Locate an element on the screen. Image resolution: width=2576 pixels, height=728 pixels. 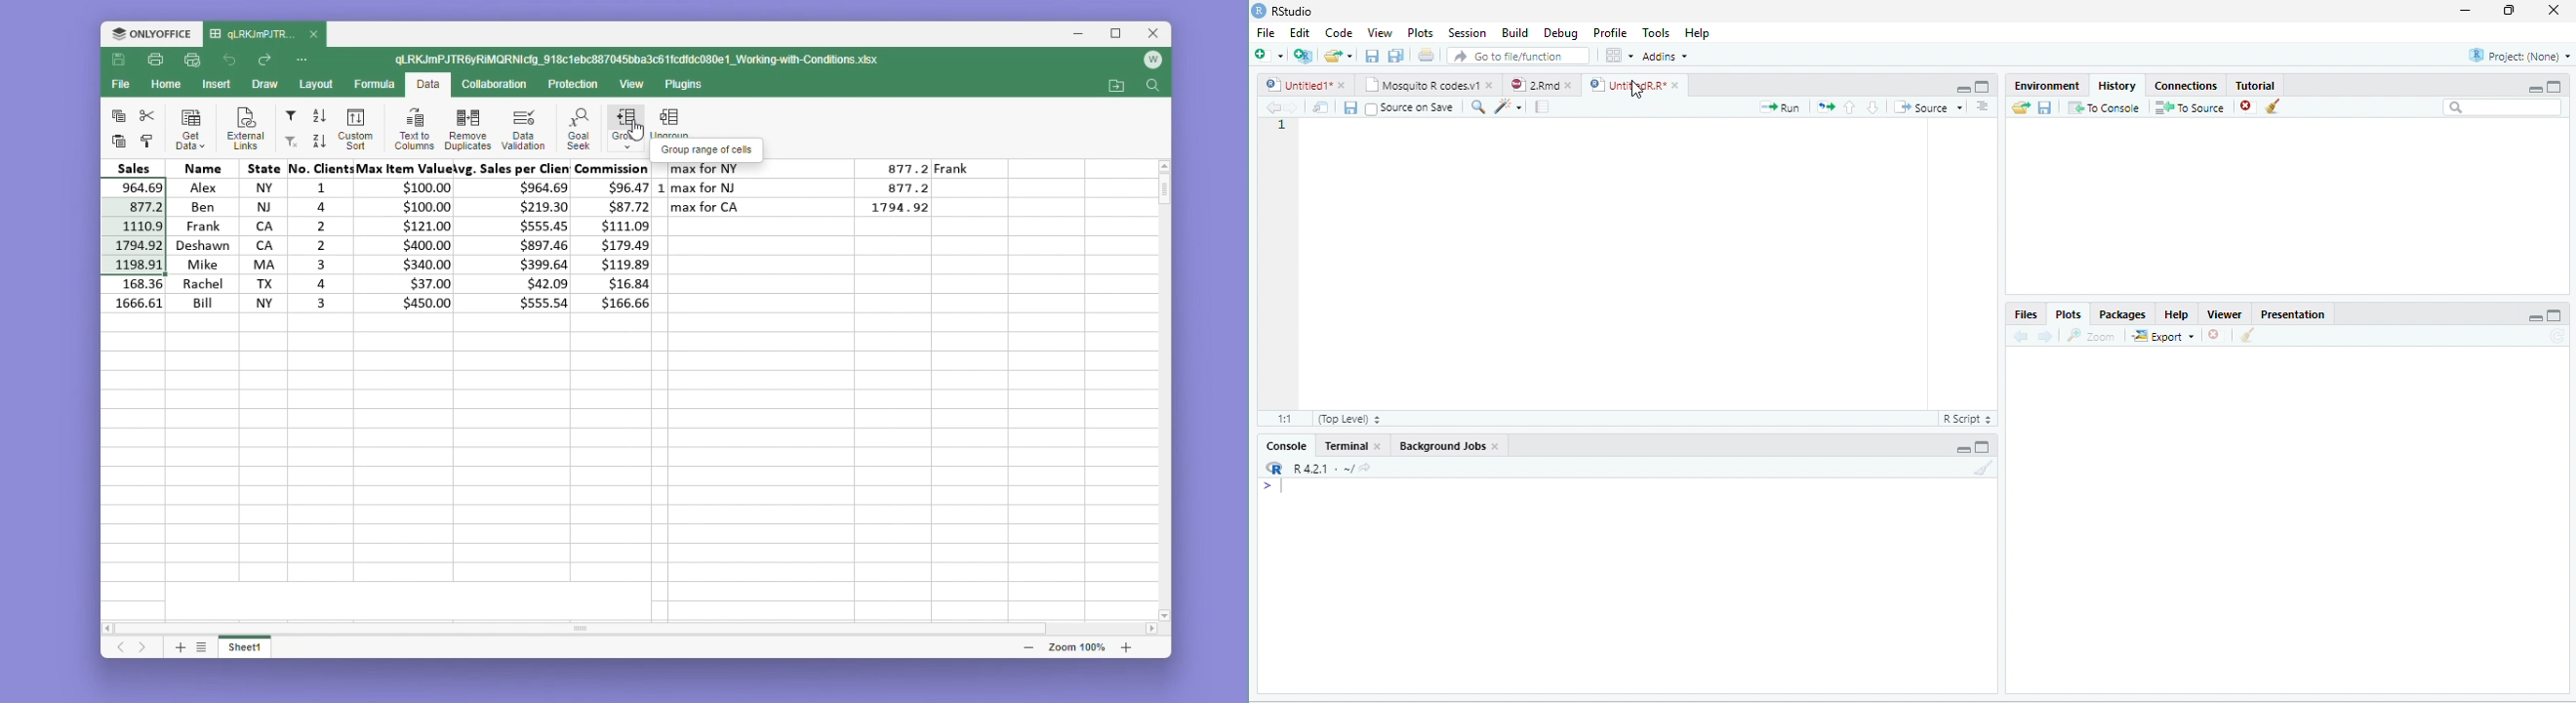
cursor is located at coordinates (635, 141).